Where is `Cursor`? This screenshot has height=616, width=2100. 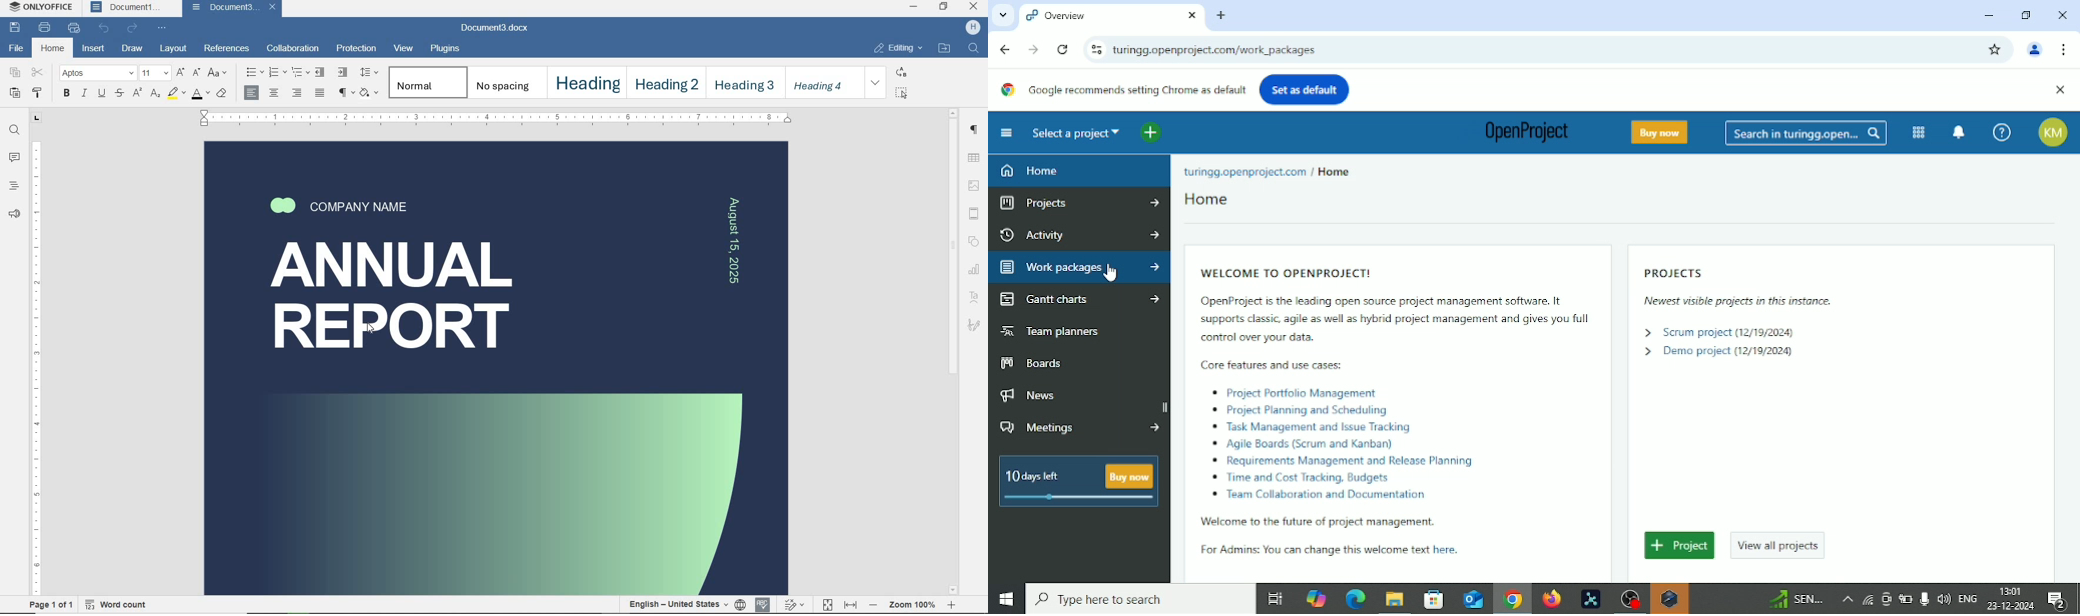
Cursor is located at coordinates (369, 328).